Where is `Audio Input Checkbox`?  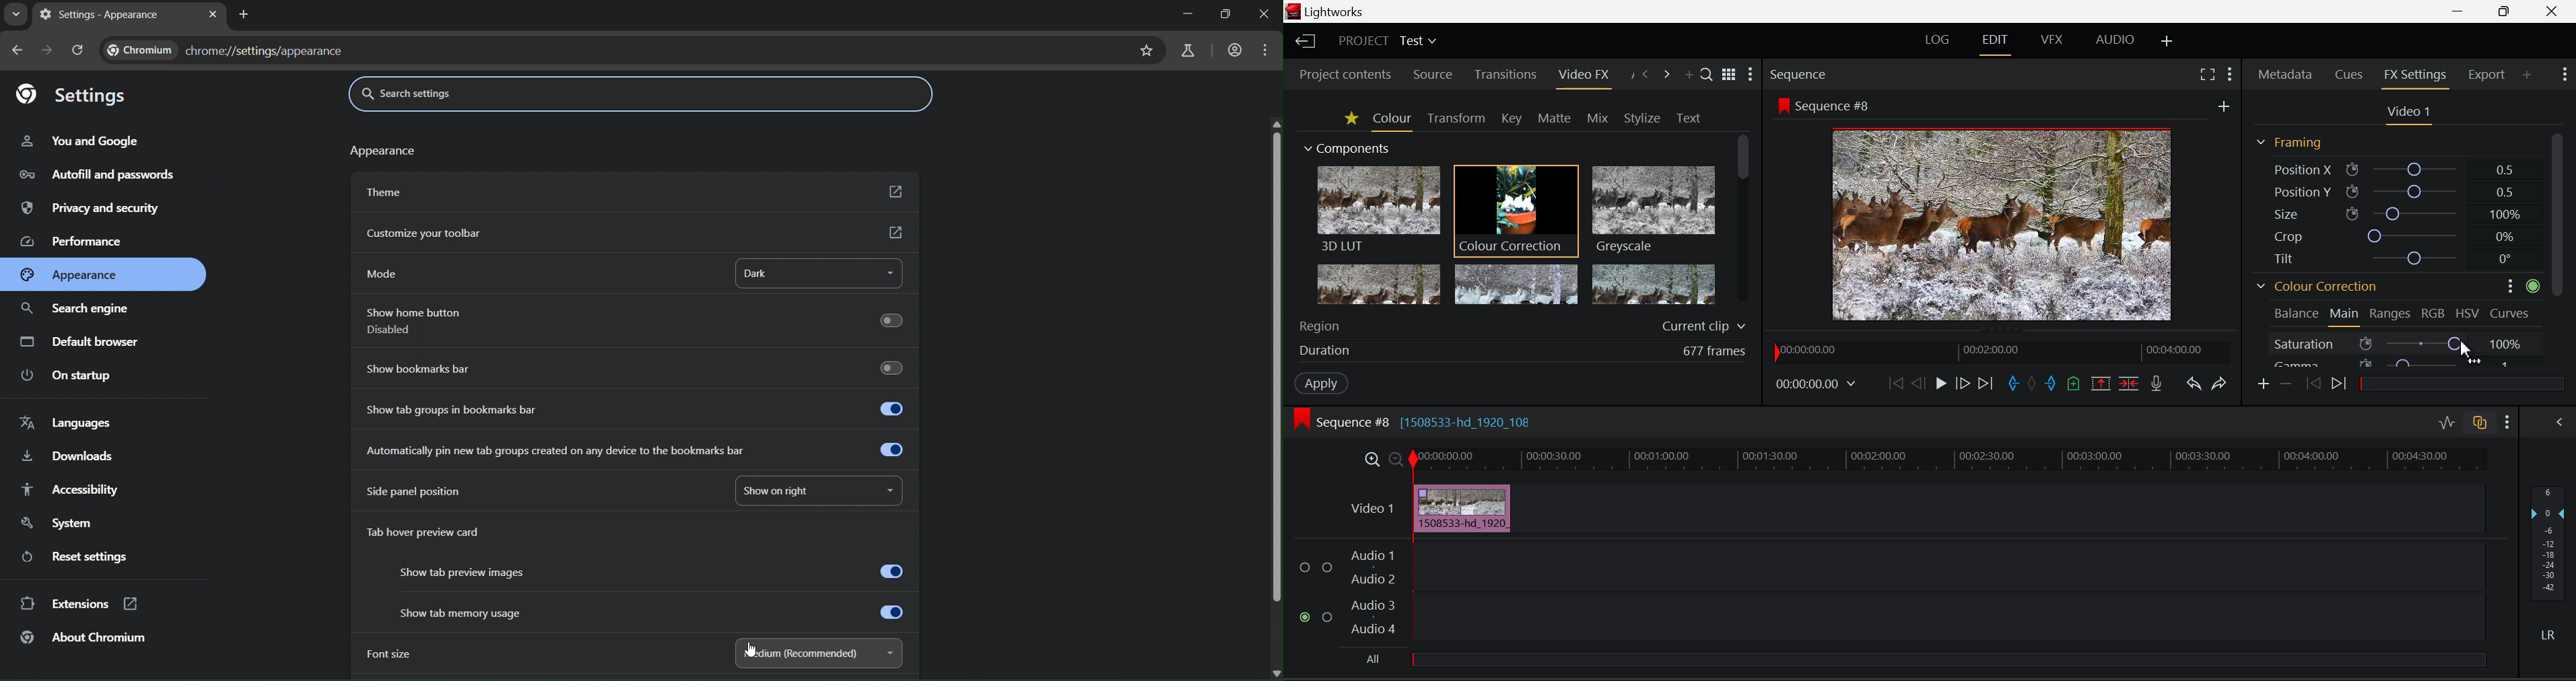
Audio Input Checkbox is located at coordinates (1303, 616).